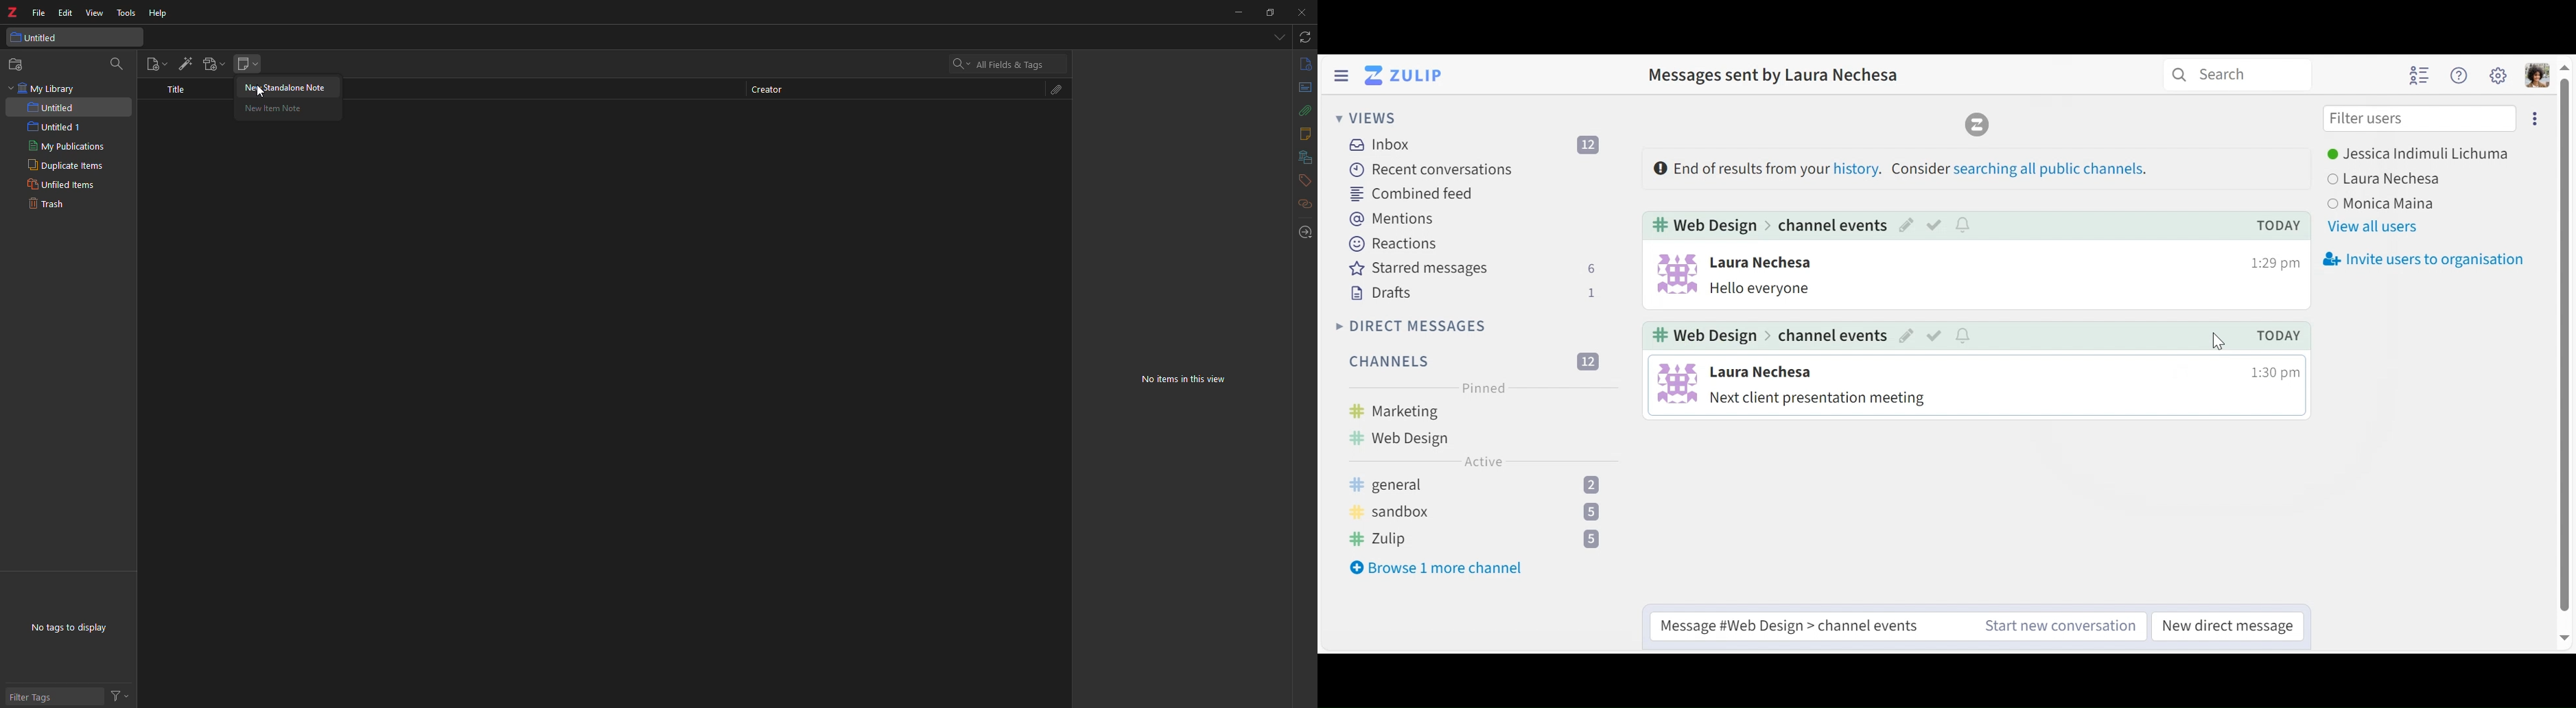  Describe the element at coordinates (155, 64) in the screenshot. I see `new item` at that location.